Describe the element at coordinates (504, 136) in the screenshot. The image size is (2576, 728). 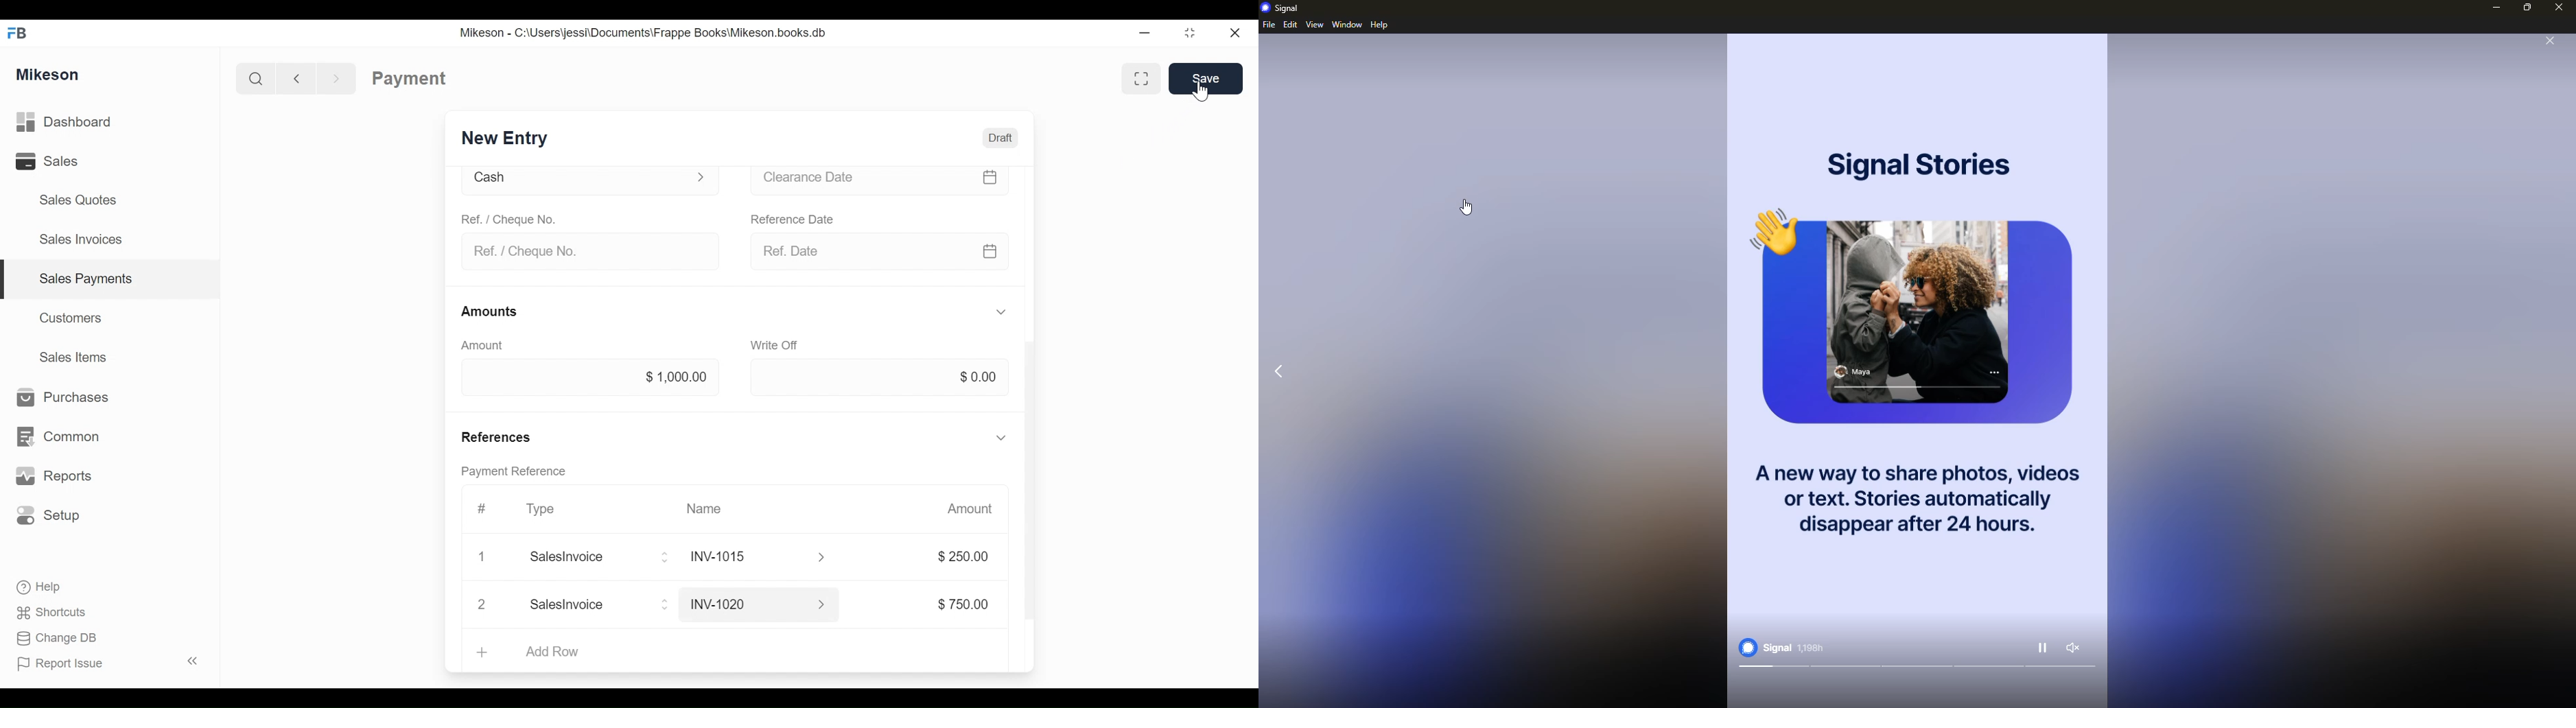
I see `New Entry` at that location.